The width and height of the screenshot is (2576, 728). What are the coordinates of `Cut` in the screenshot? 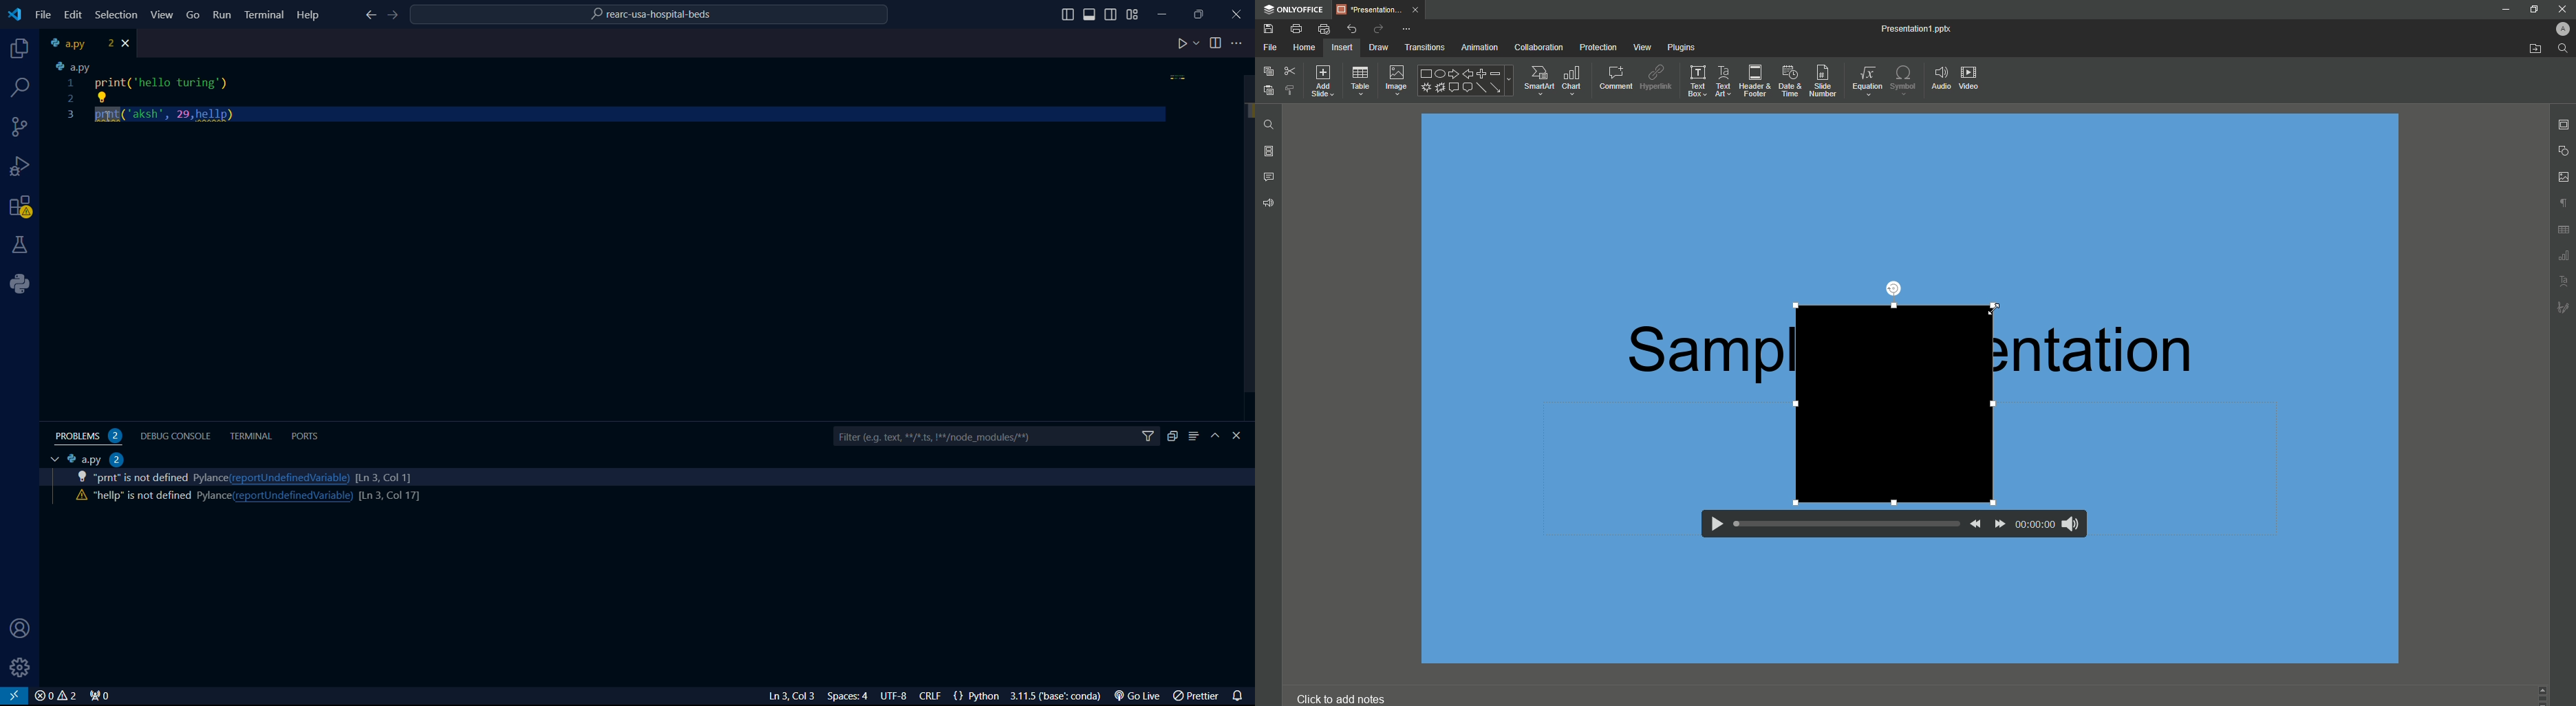 It's located at (1289, 70).